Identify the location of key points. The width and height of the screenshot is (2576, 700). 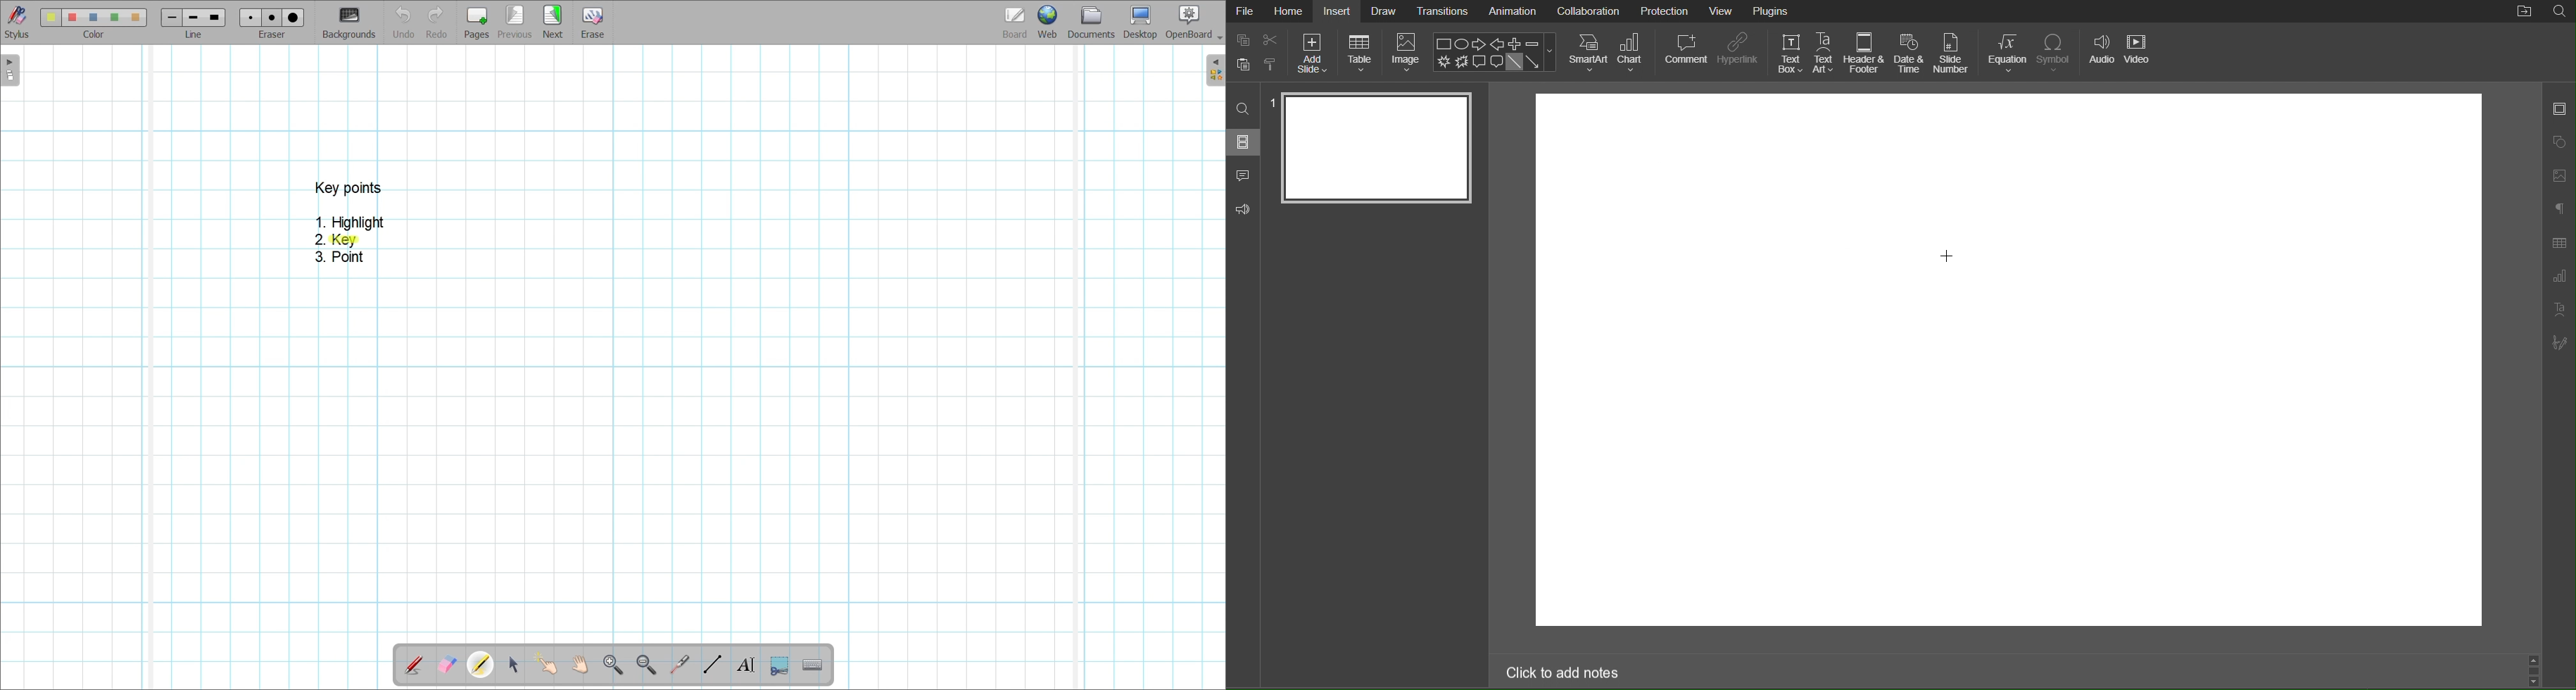
(349, 187).